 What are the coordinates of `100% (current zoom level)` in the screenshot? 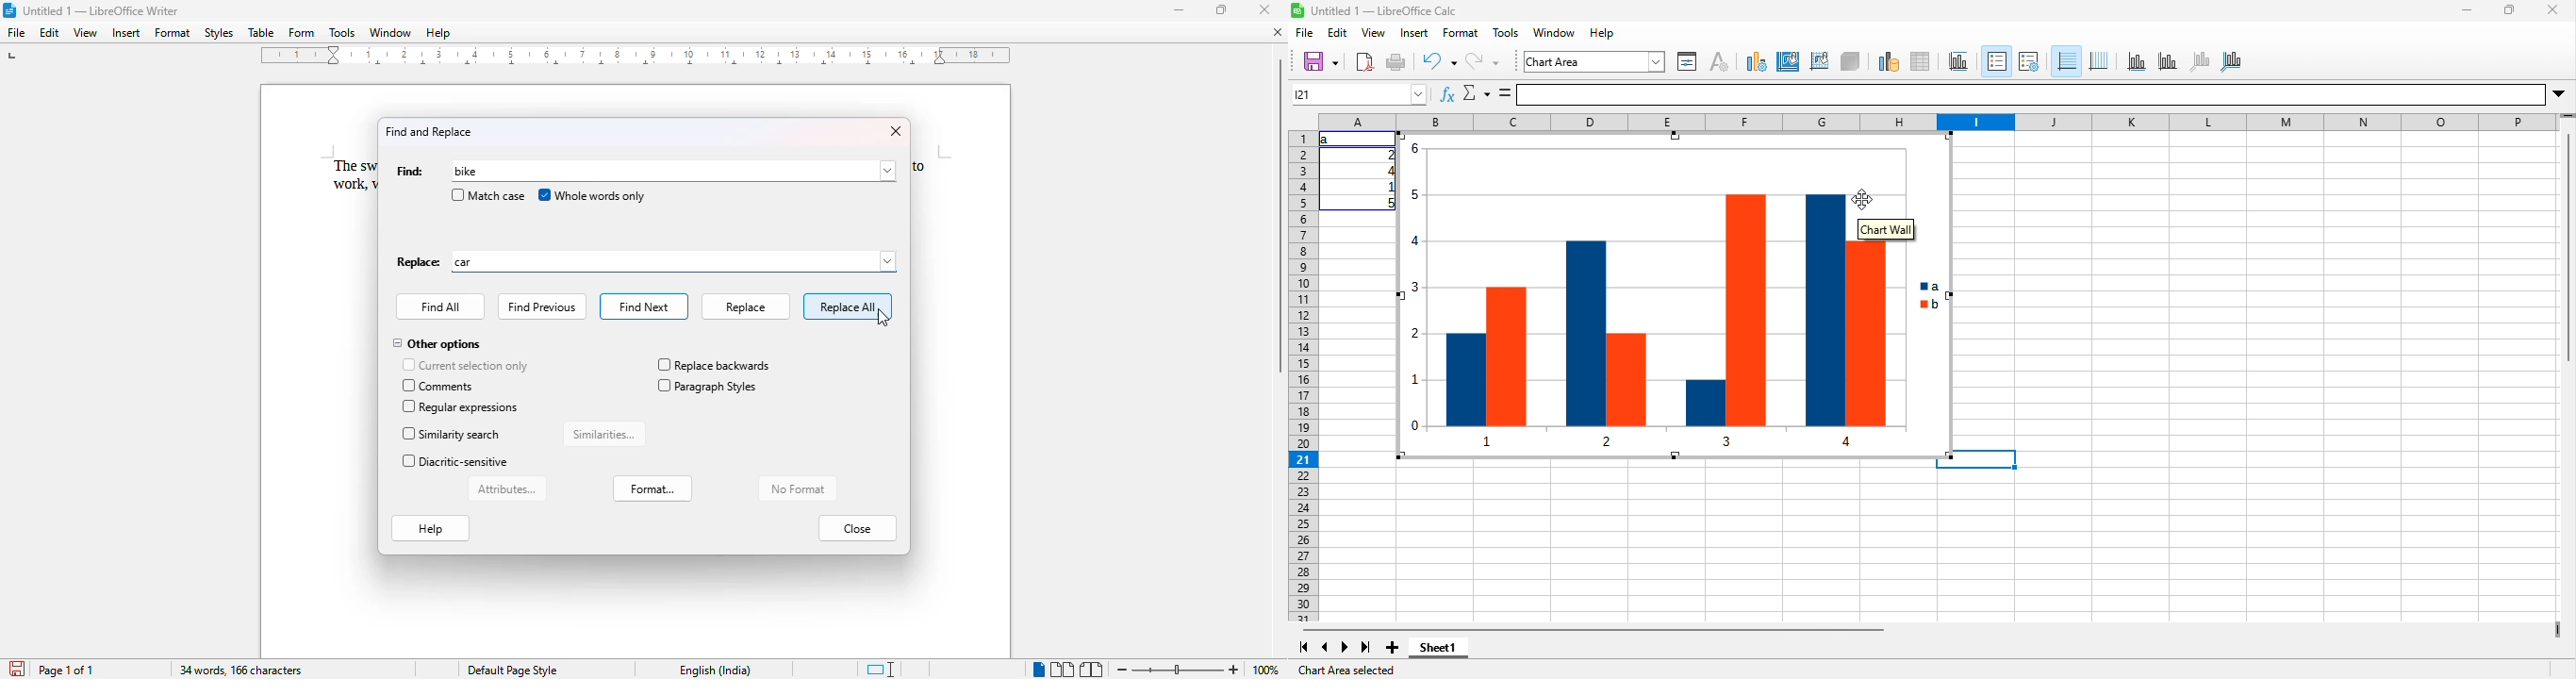 It's located at (1268, 670).